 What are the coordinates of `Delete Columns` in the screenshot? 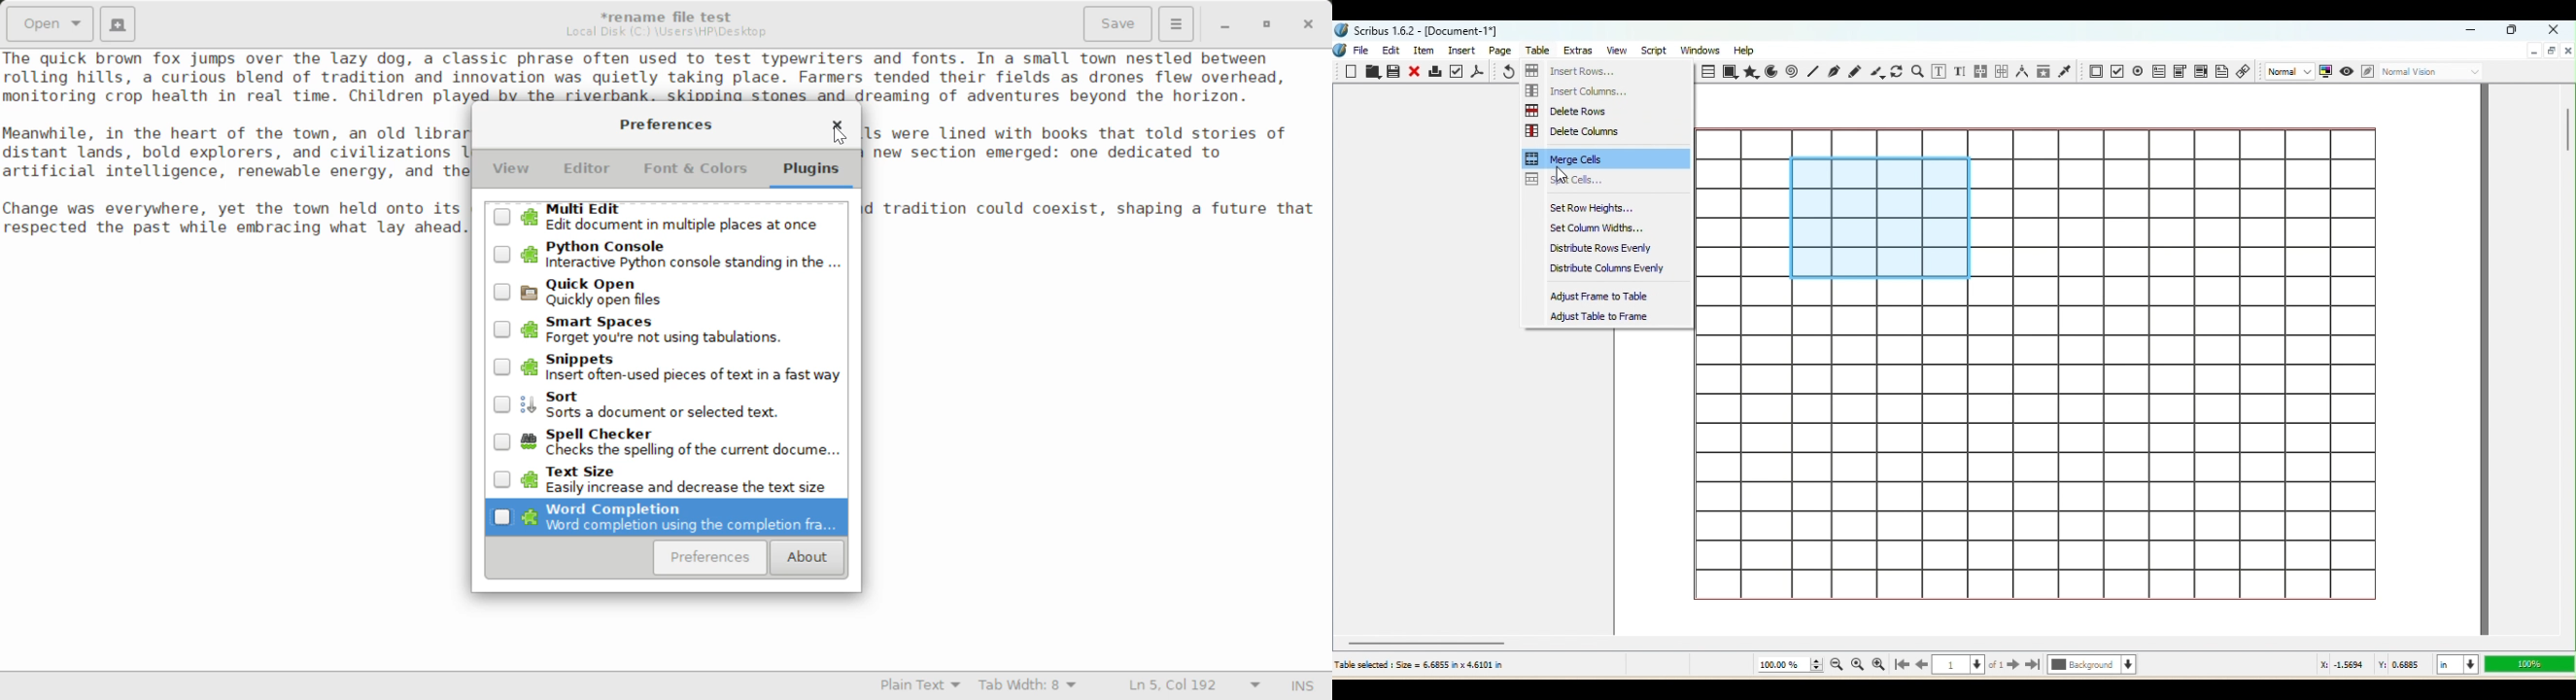 It's located at (1582, 129).